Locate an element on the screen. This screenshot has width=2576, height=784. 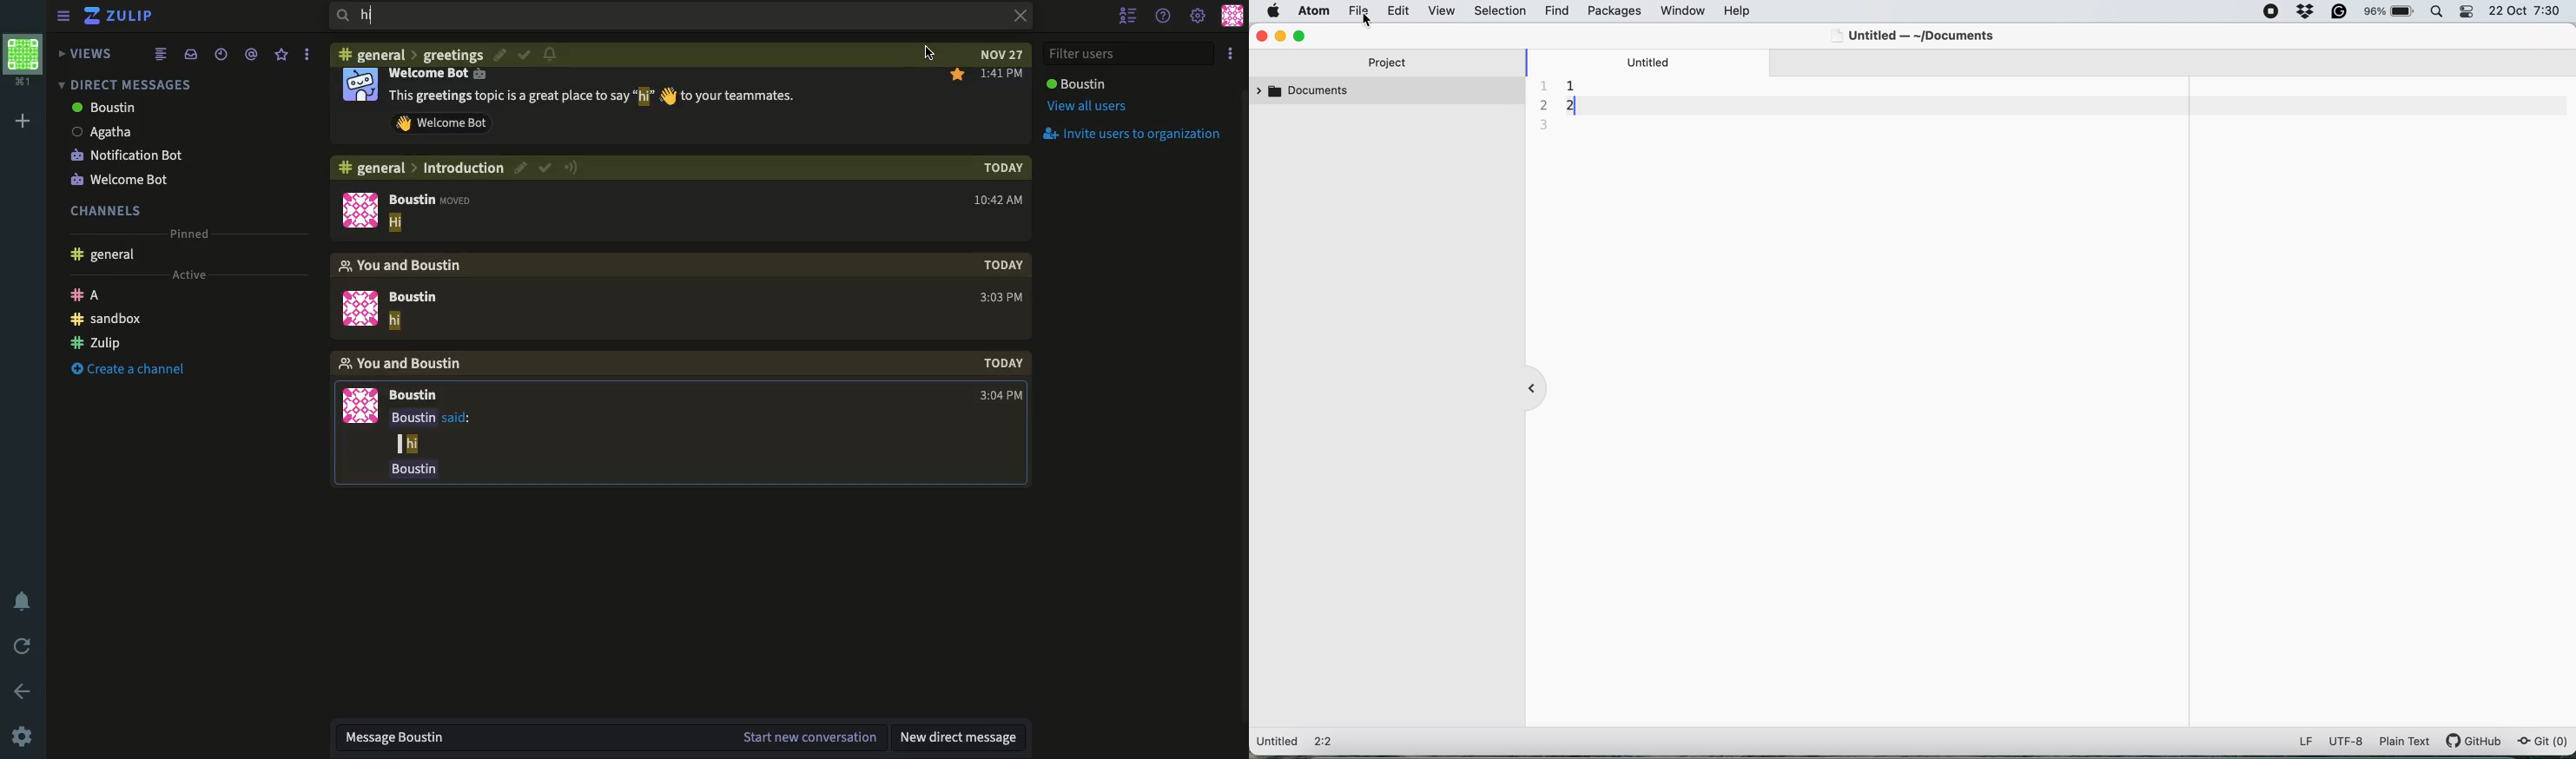
text is located at coordinates (433, 444).